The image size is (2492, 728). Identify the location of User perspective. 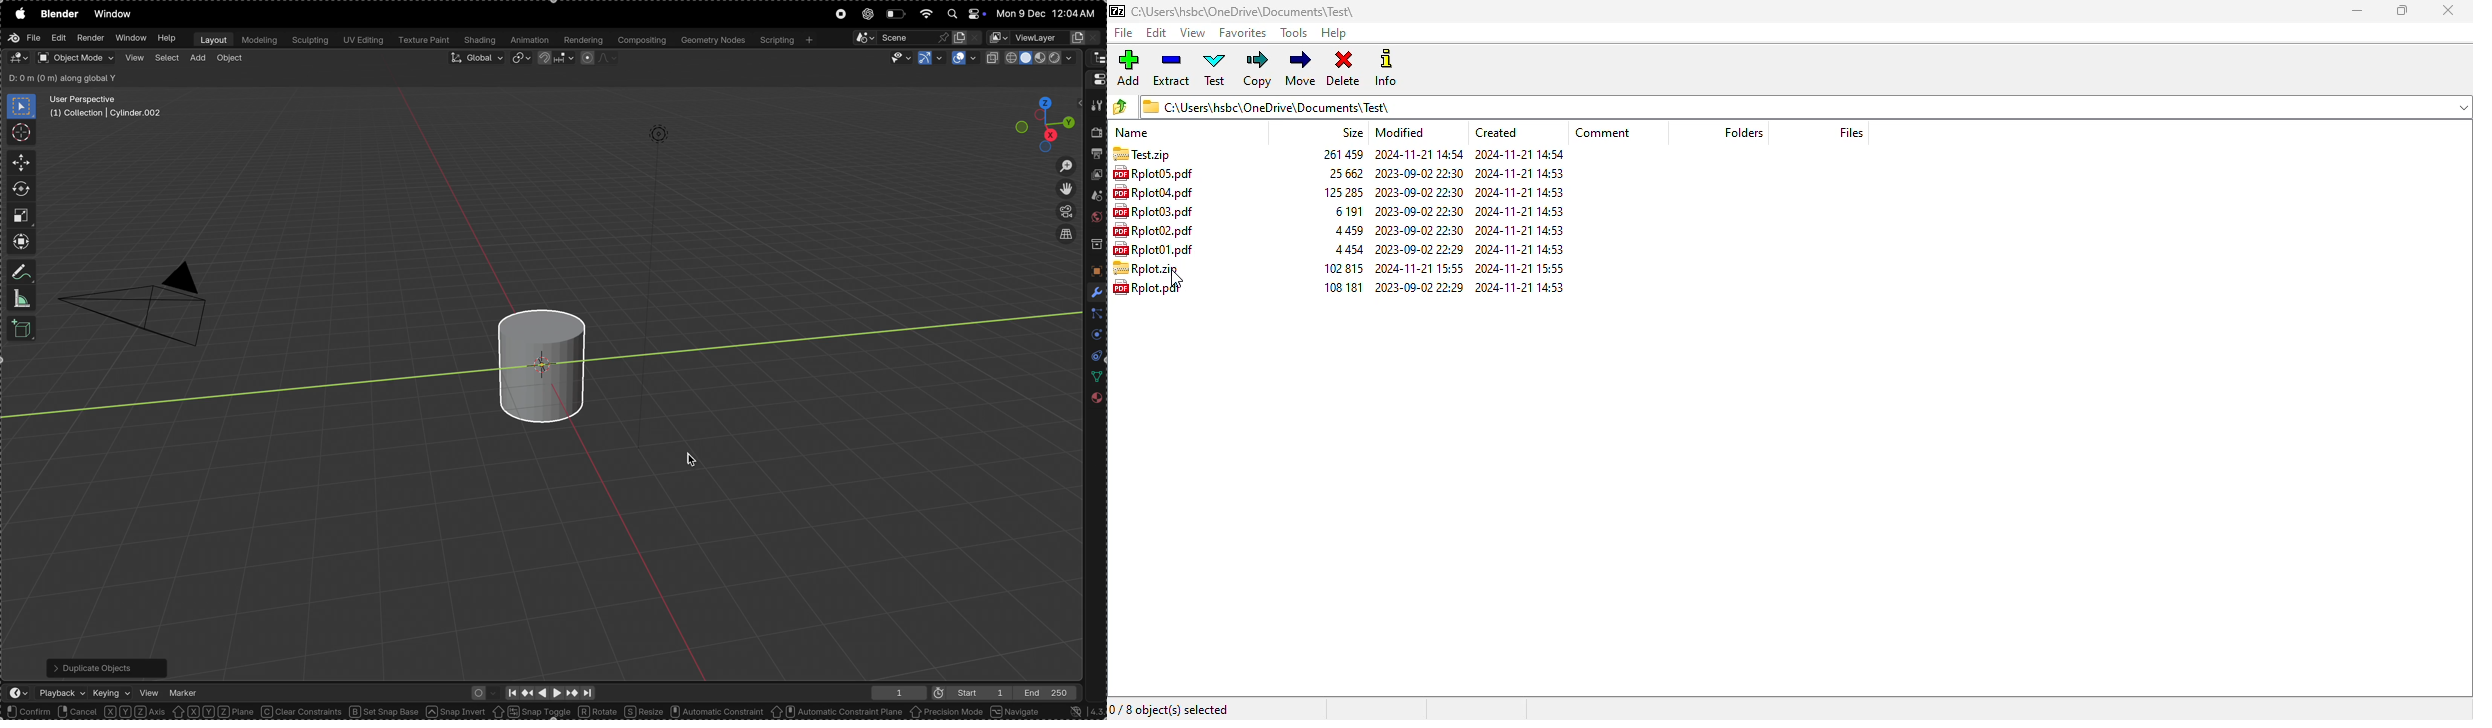
(107, 107).